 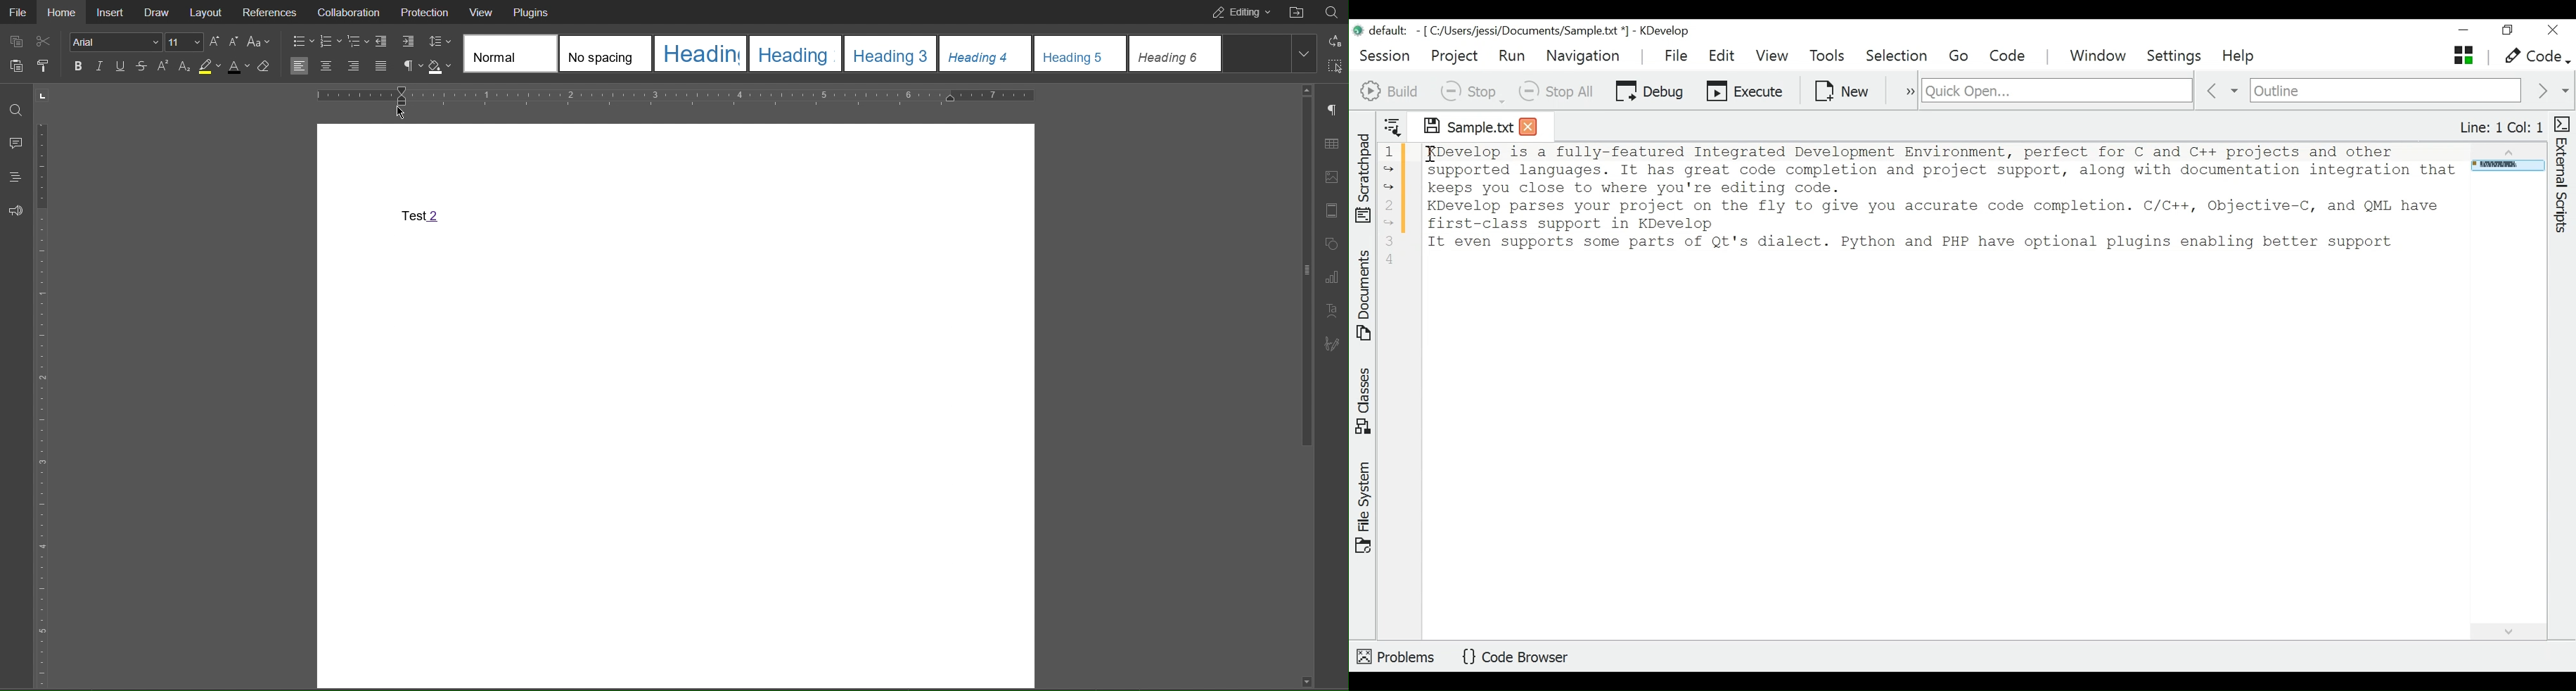 What do you see at coordinates (1335, 145) in the screenshot?
I see `Table Settings` at bounding box center [1335, 145].